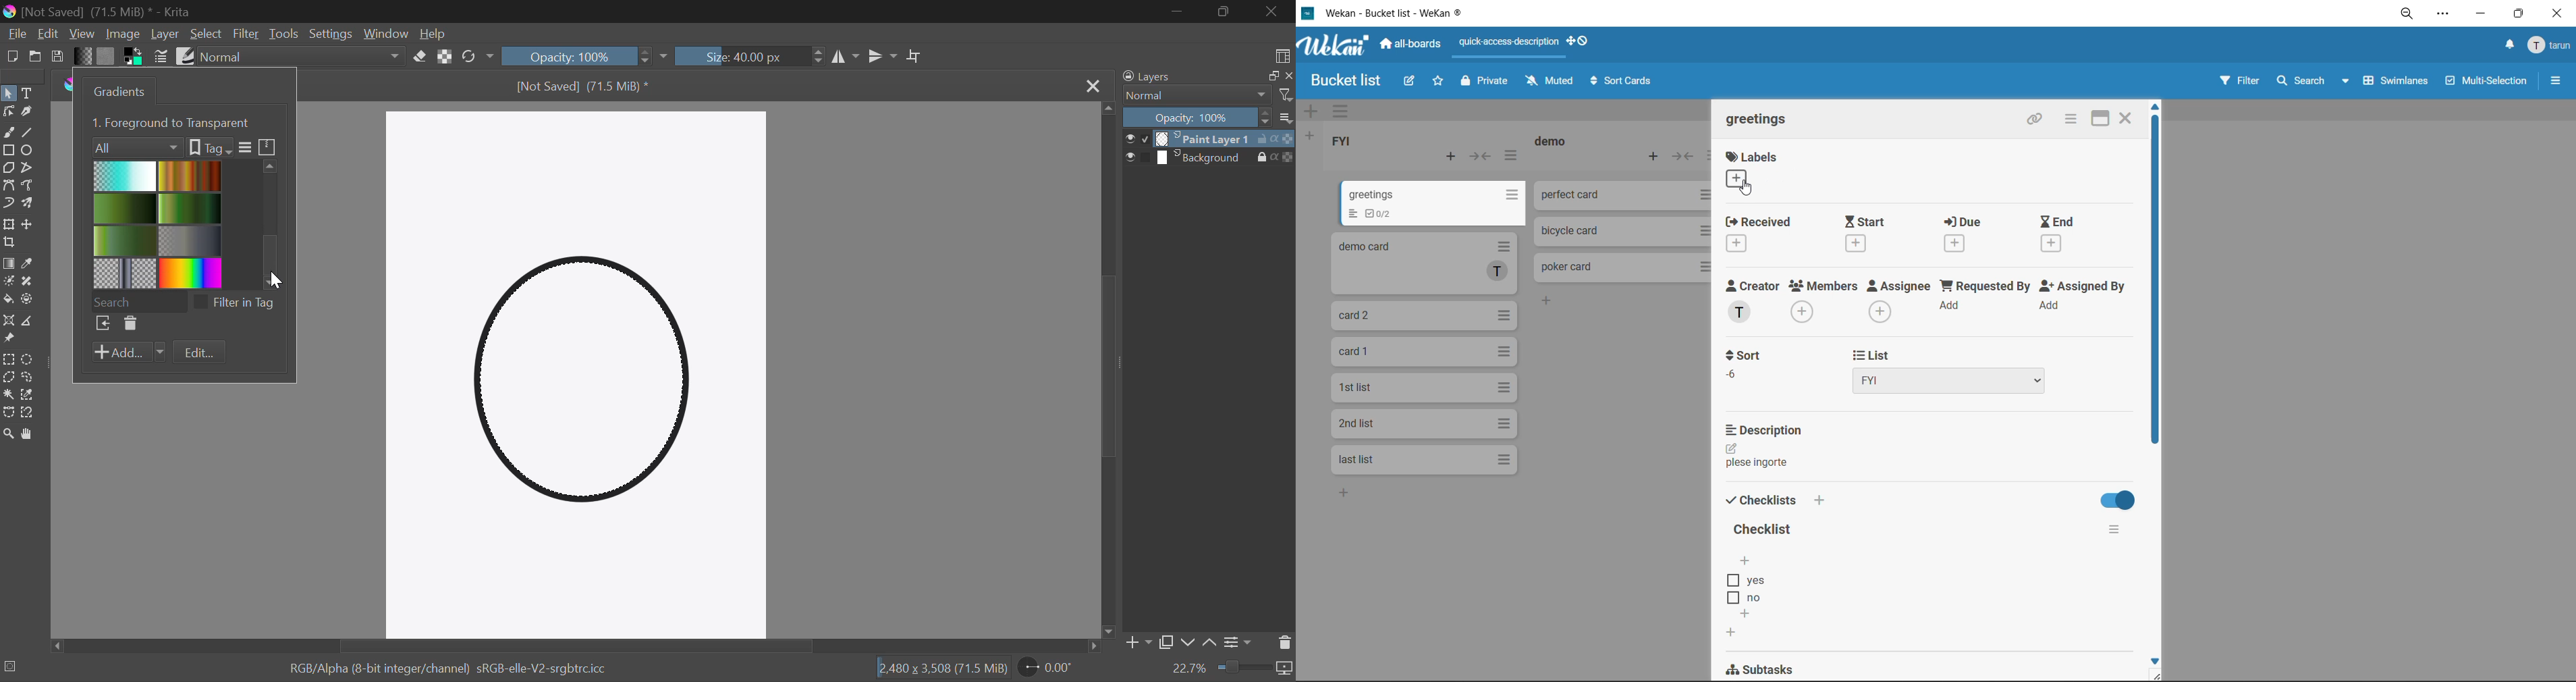 This screenshot has height=700, width=2576. What do you see at coordinates (1208, 643) in the screenshot?
I see `Move layer up` at bounding box center [1208, 643].